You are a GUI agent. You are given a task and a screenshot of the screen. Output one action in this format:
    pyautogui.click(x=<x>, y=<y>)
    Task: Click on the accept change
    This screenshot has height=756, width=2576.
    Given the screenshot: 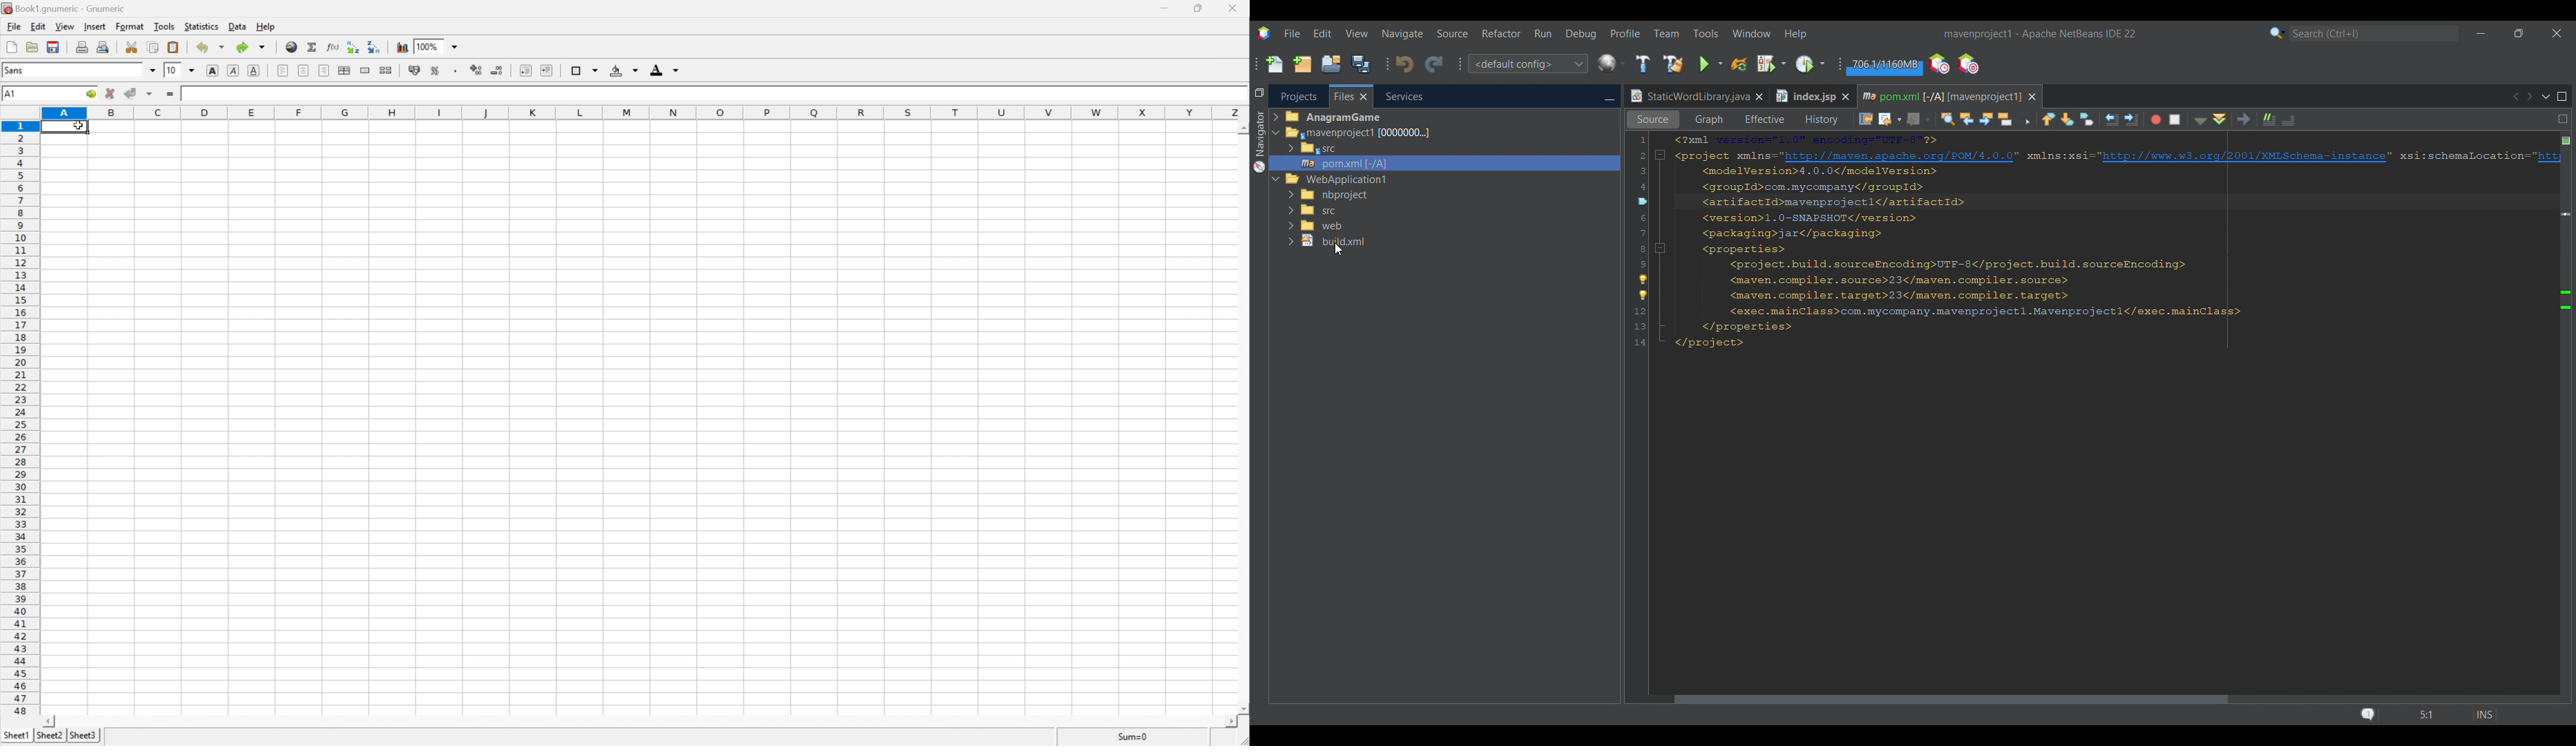 What is the action you would take?
    pyautogui.click(x=130, y=93)
    